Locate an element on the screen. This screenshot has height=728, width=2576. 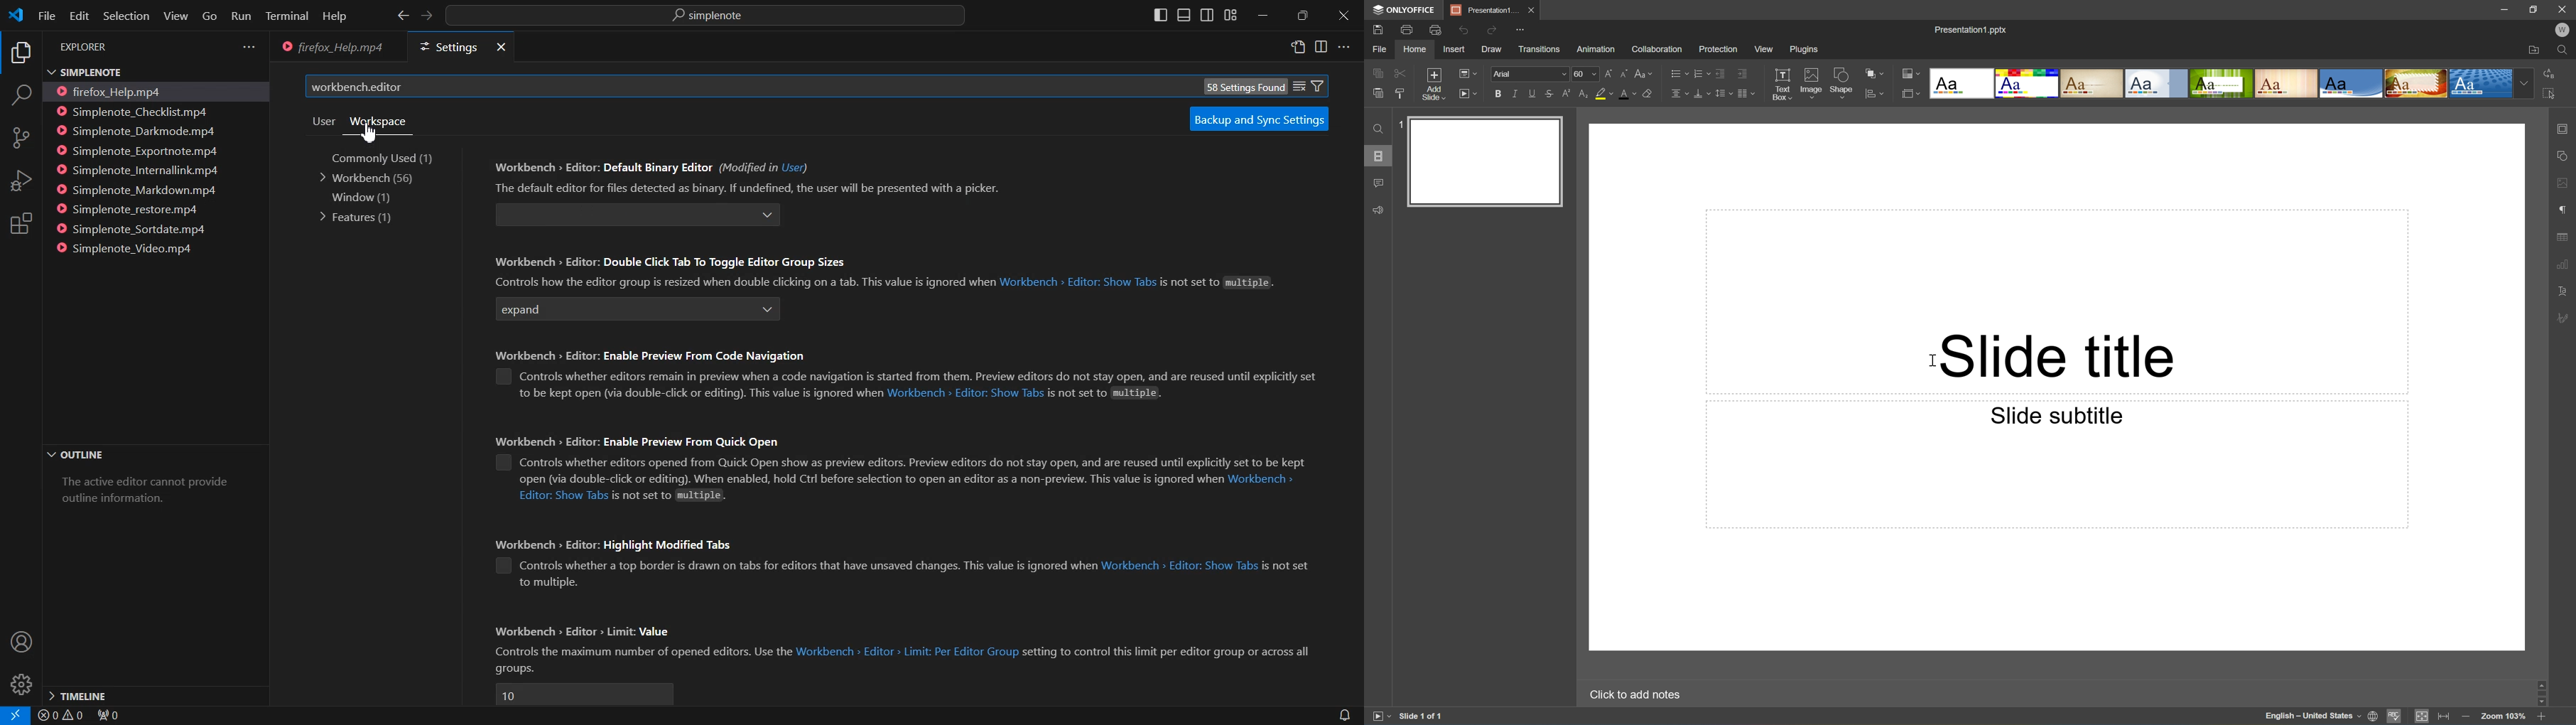
Underline is located at coordinates (1531, 94).